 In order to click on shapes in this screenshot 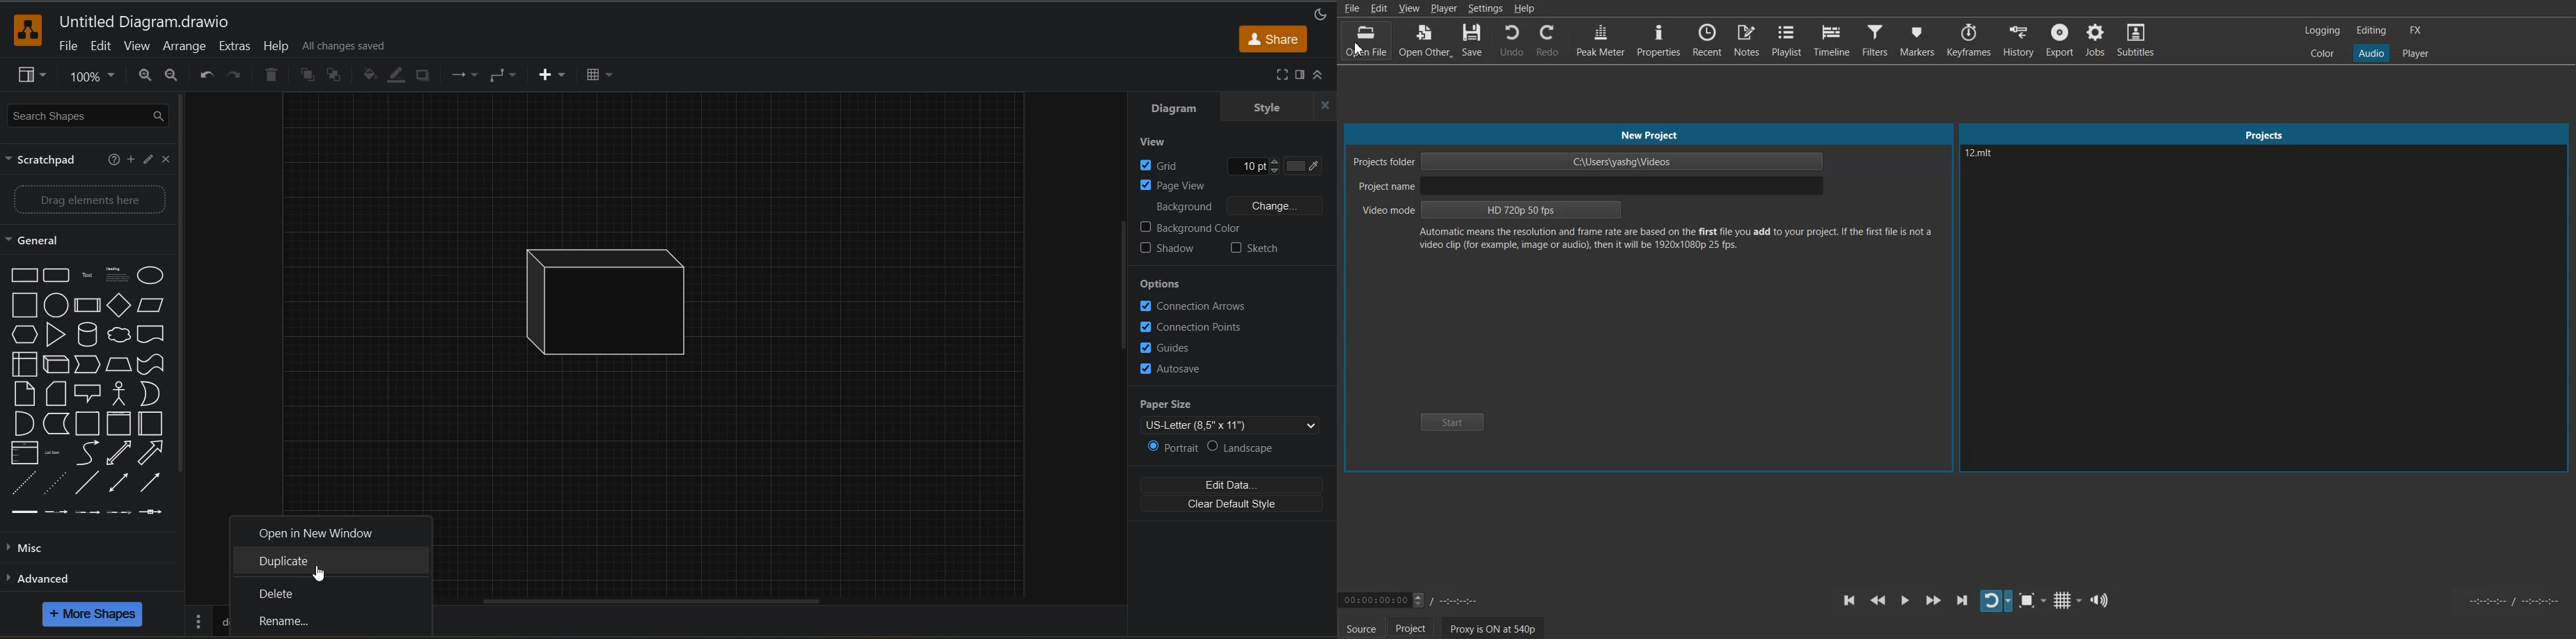, I will do `click(86, 390)`.